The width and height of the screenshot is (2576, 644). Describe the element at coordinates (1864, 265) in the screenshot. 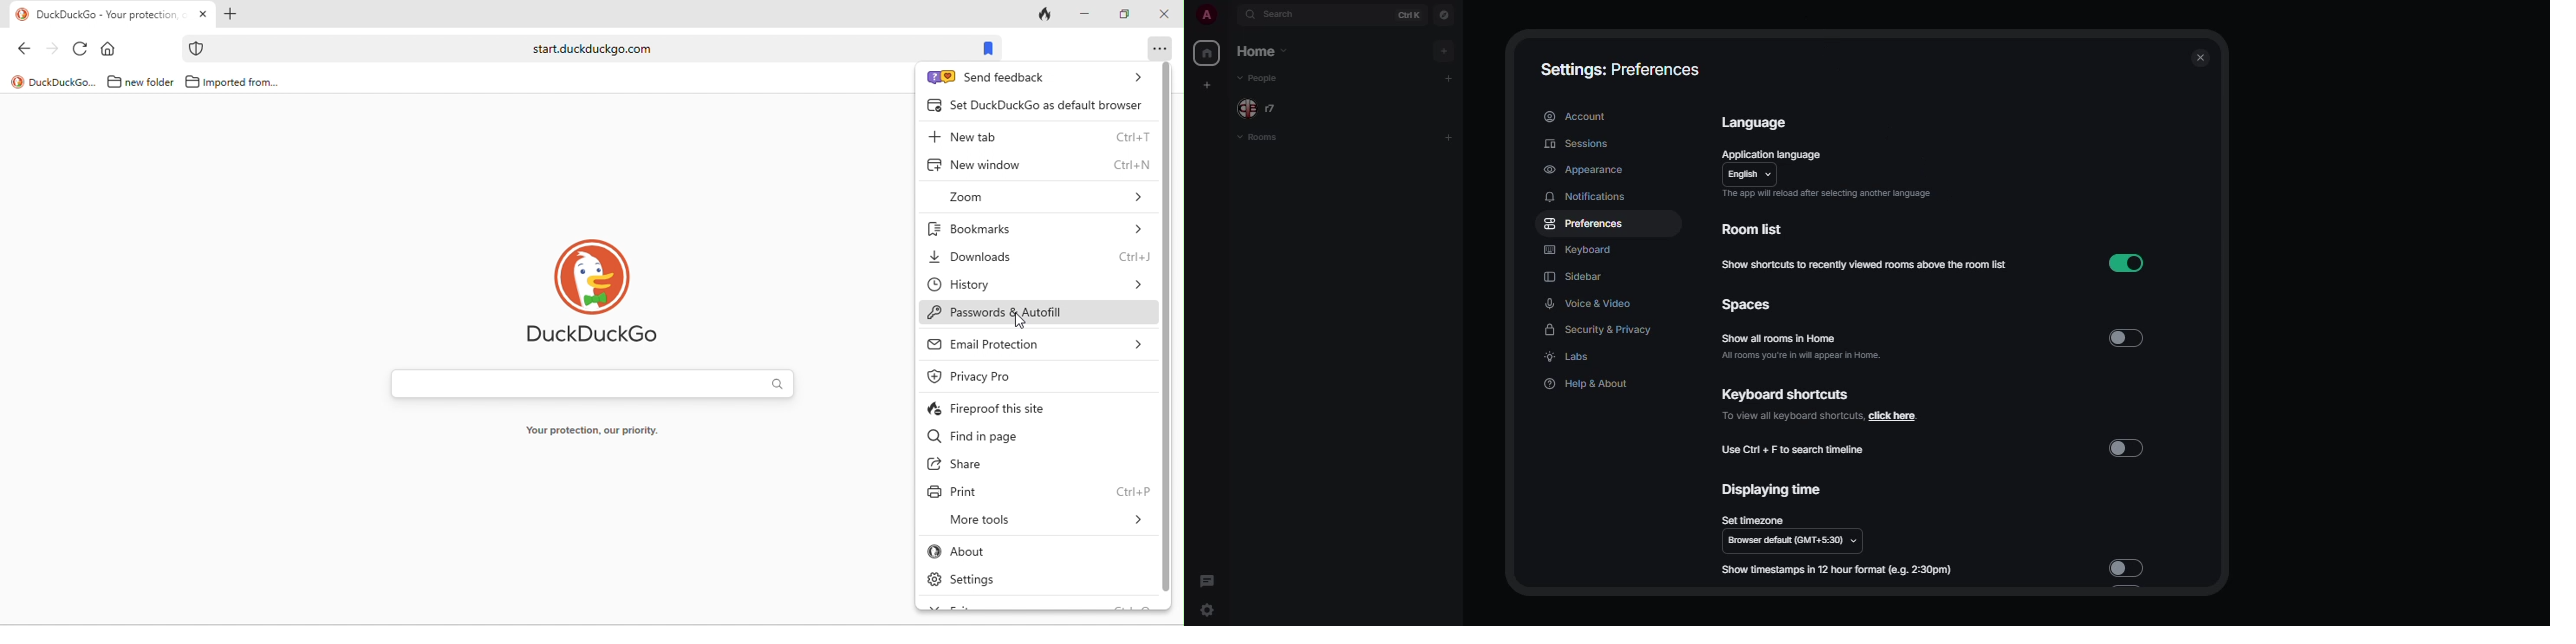

I see `show shortcuts to recently viewed rooms above the room list` at that location.